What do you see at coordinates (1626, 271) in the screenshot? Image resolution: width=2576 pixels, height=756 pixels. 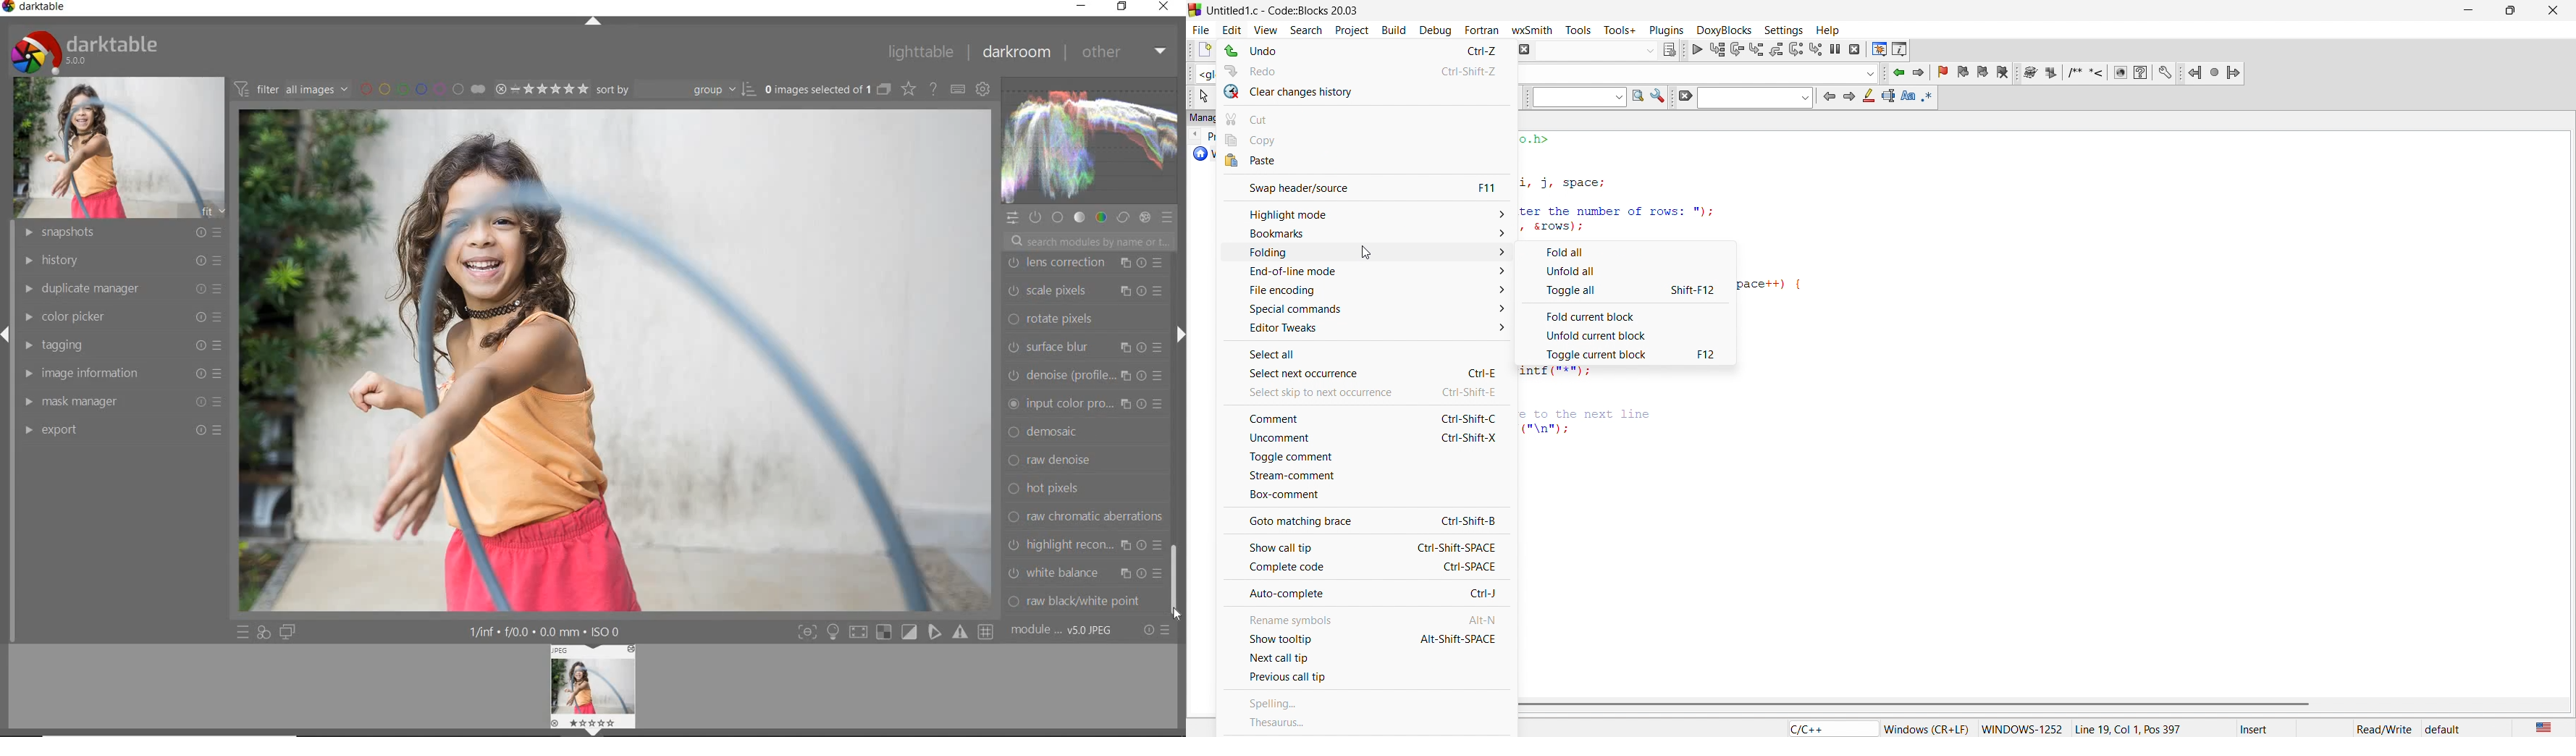 I see `unfold all` at bounding box center [1626, 271].